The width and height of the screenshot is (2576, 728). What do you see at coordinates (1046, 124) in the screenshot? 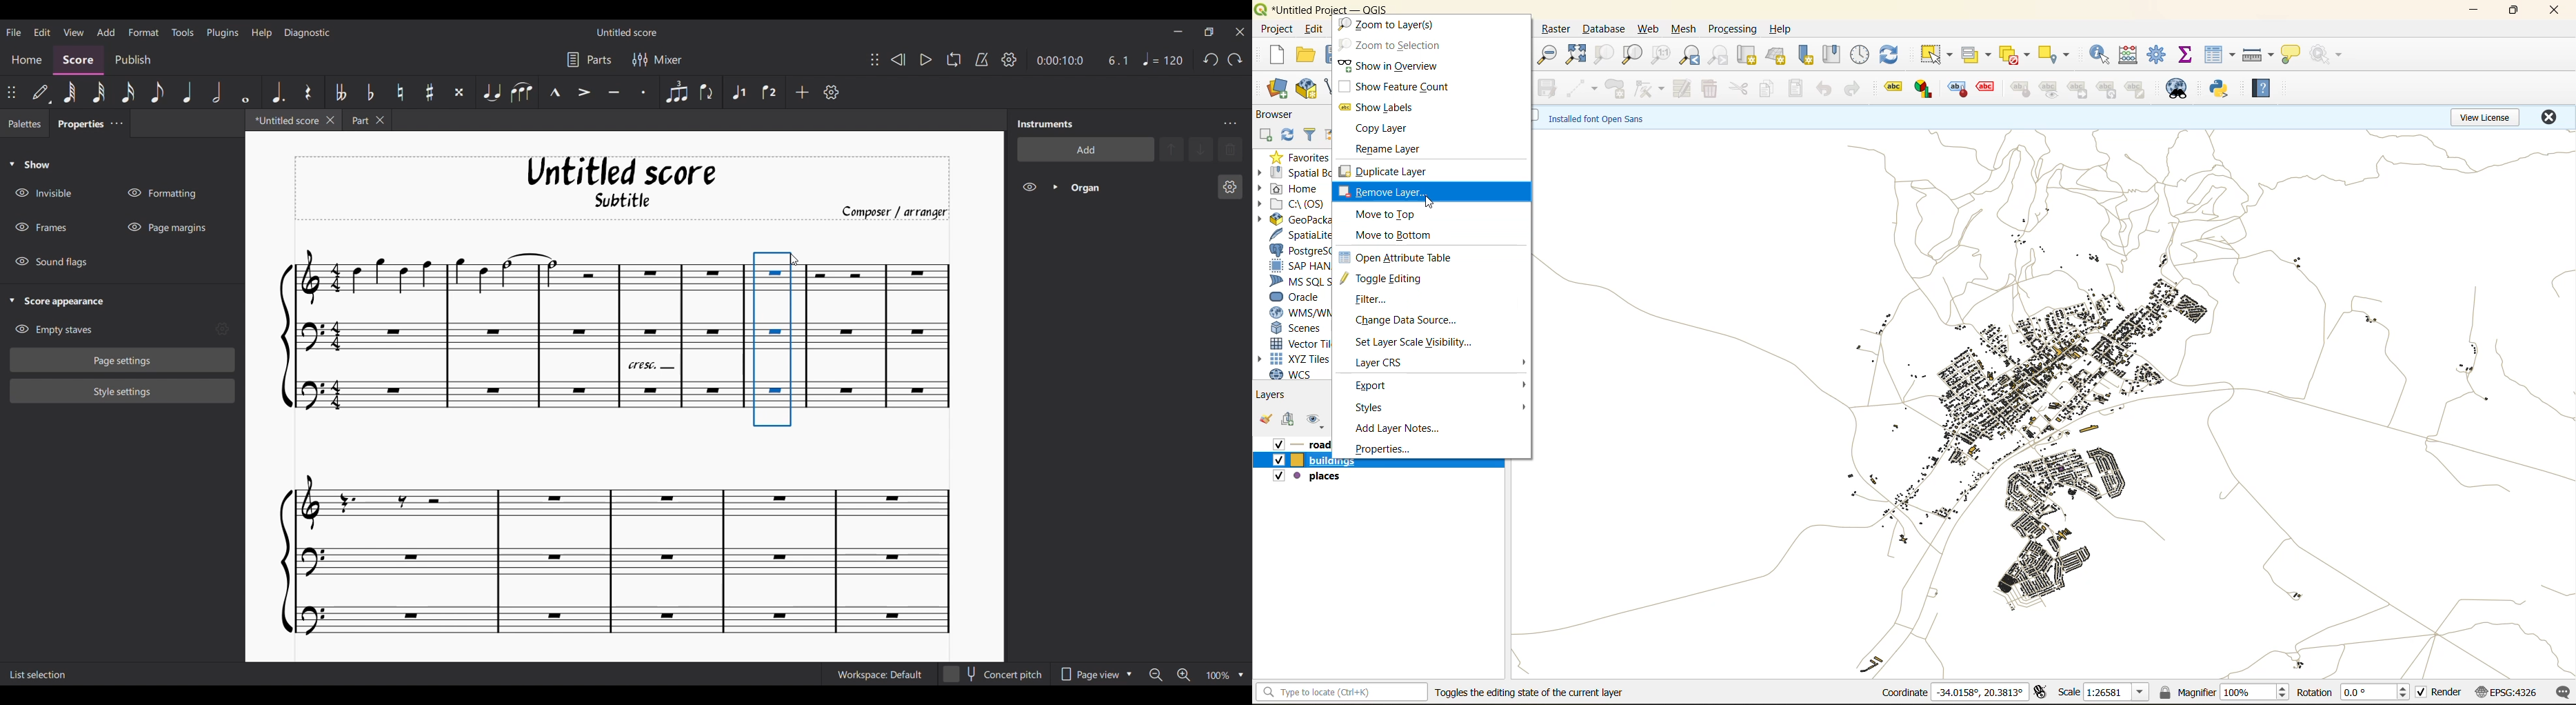
I see `Panel title` at bounding box center [1046, 124].